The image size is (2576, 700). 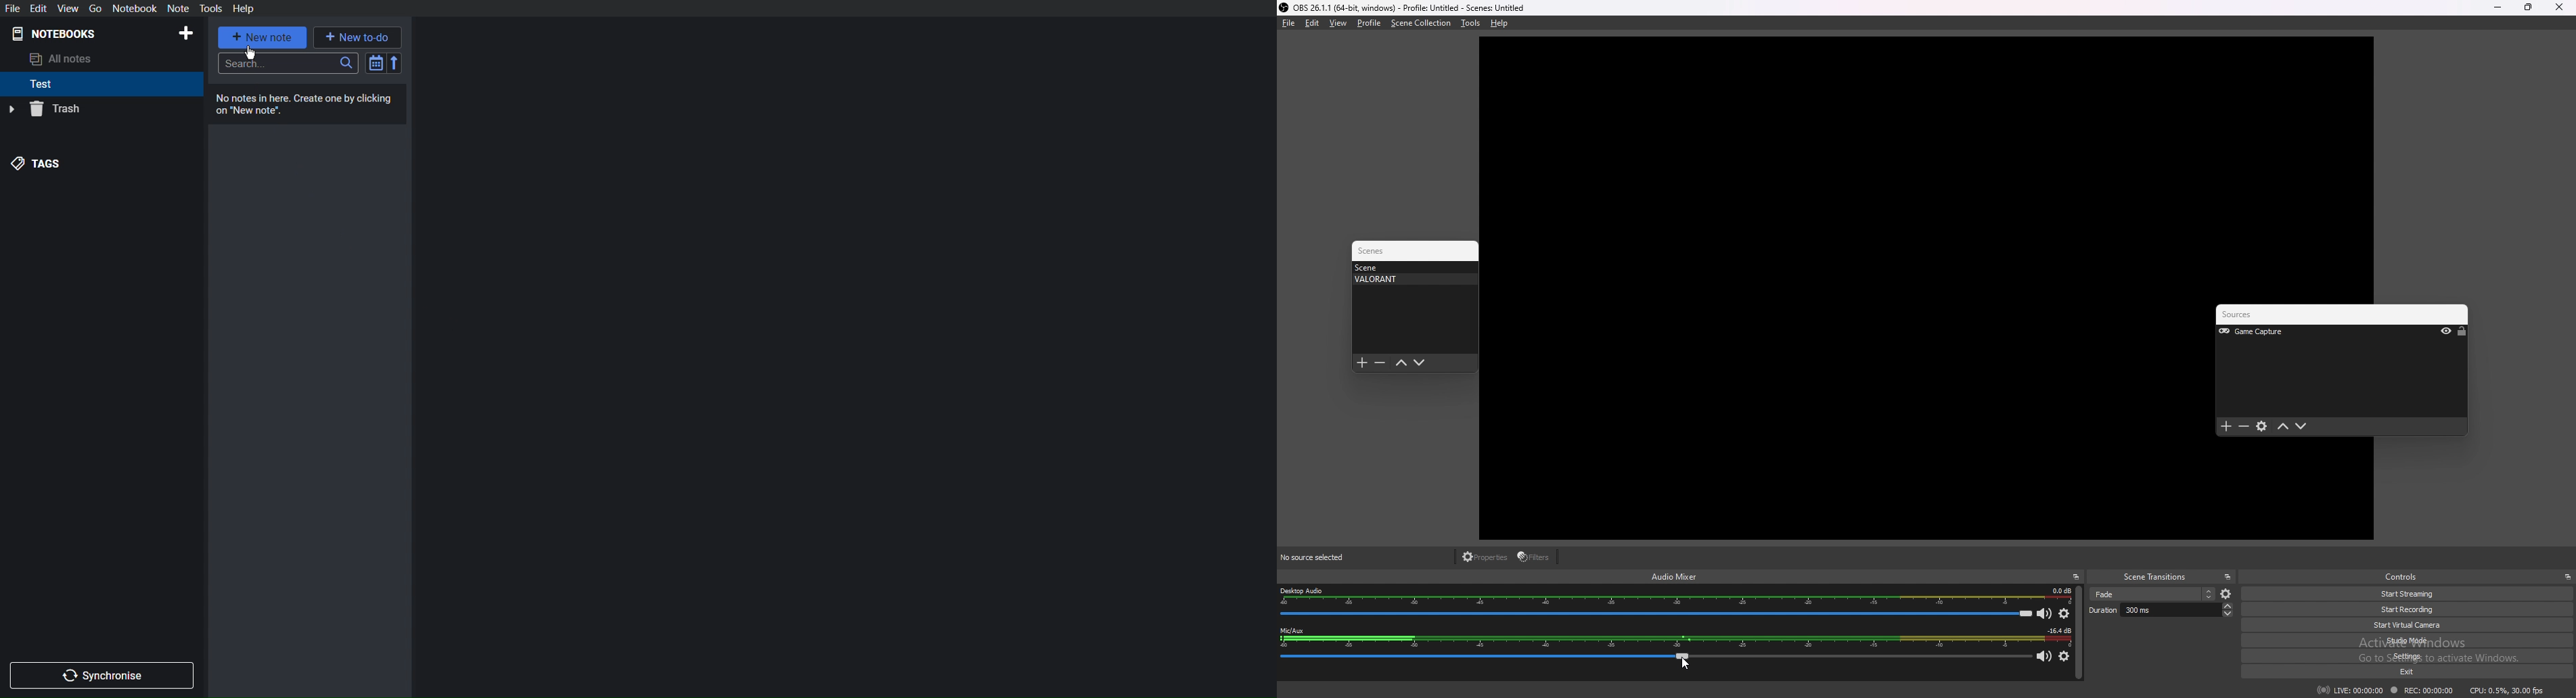 I want to click on mic/aux settings, so click(x=2064, y=657).